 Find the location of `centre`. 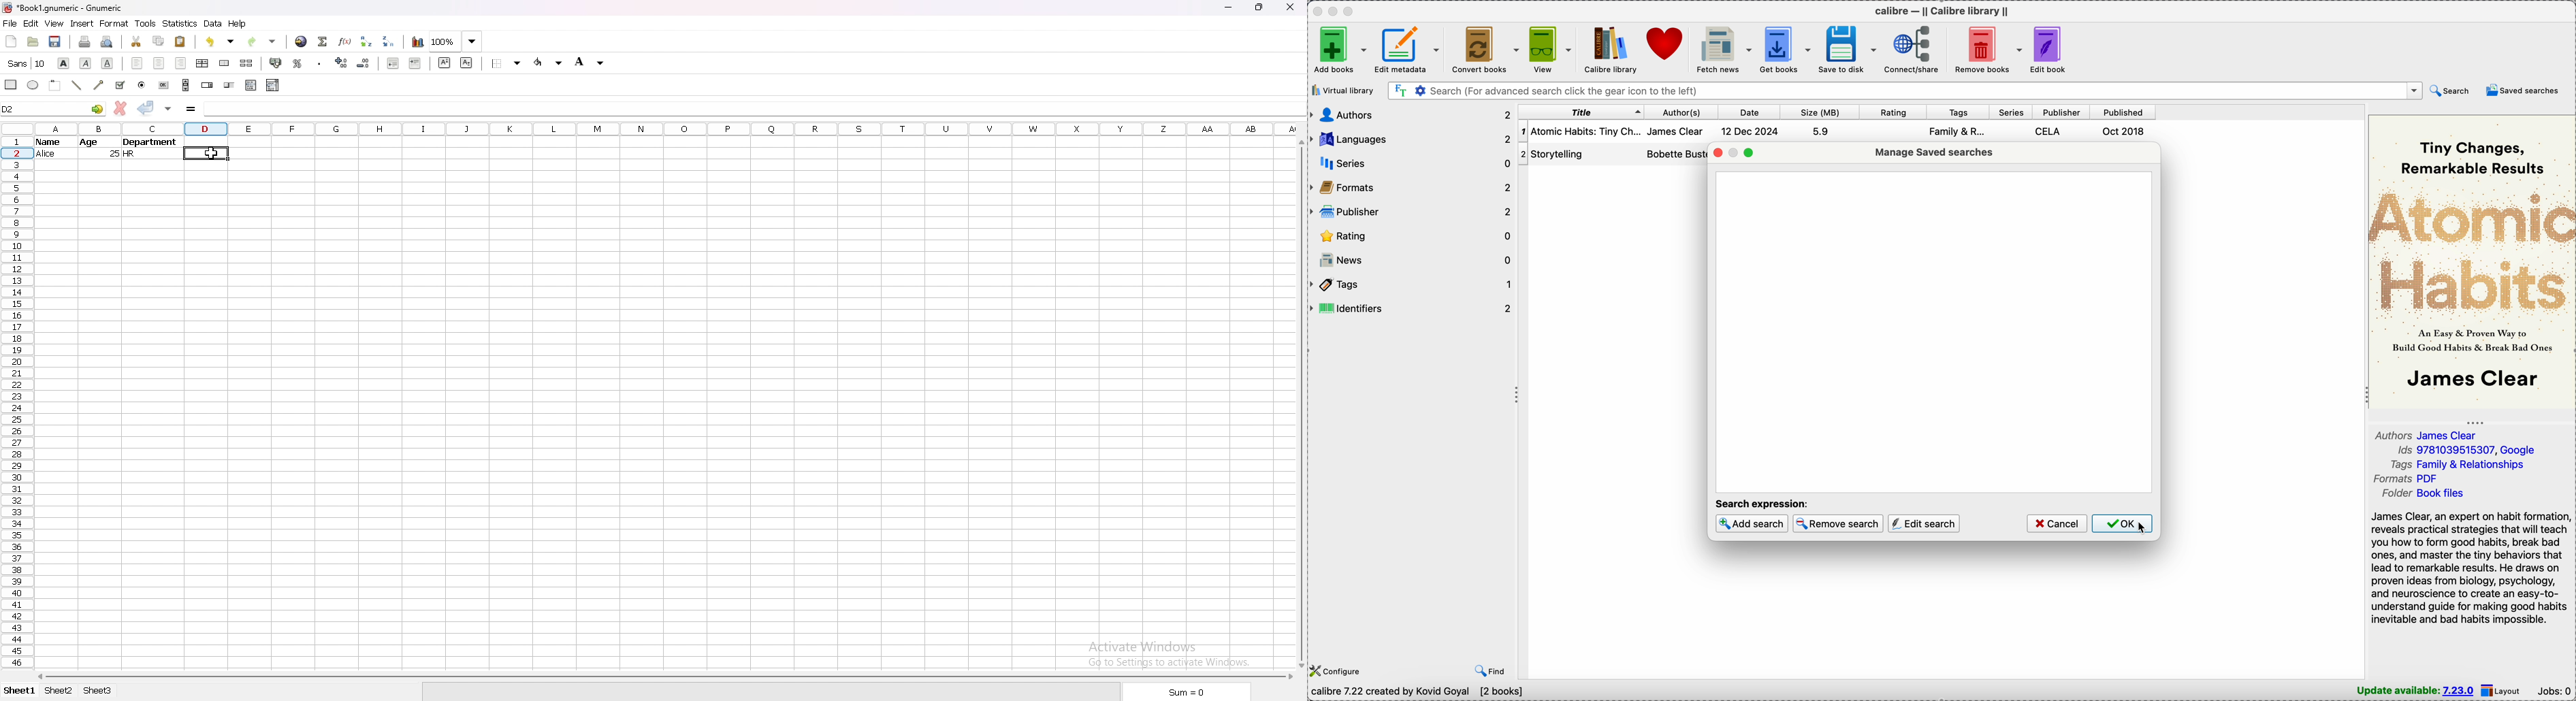

centre is located at coordinates (159, 63).